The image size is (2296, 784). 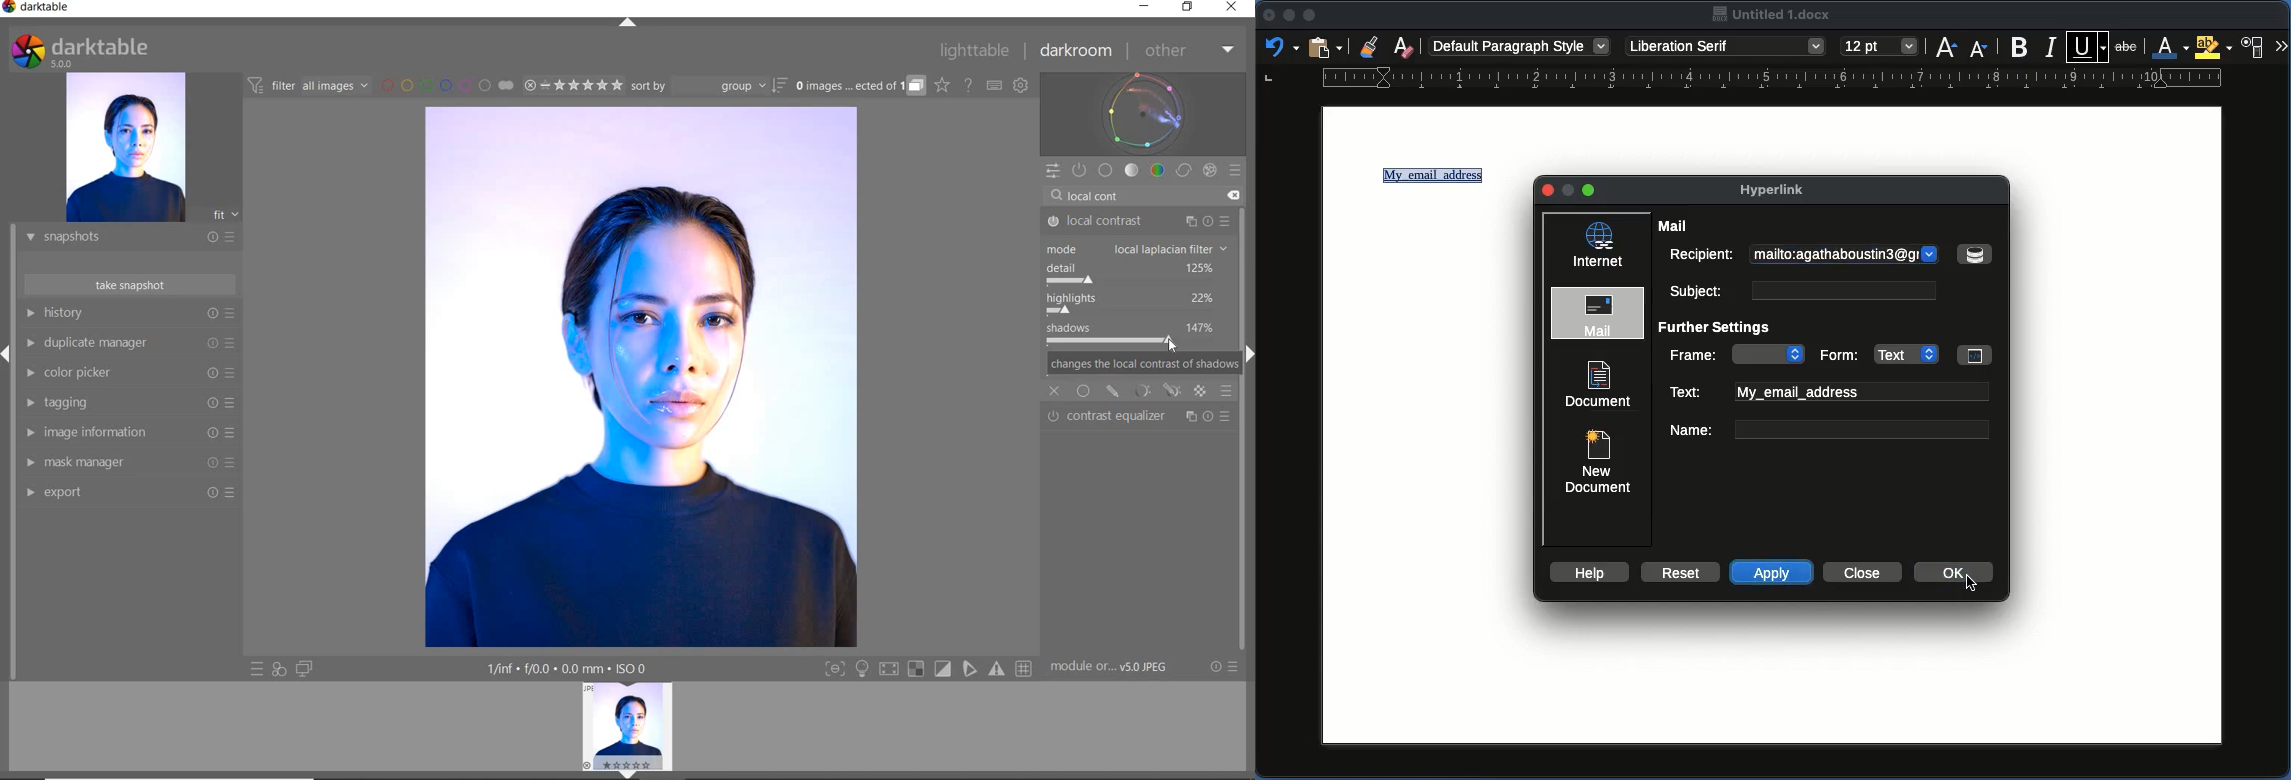 I want to click on RANGE RATING OF SELECTED IMAGES, so click(x=572, y=84).